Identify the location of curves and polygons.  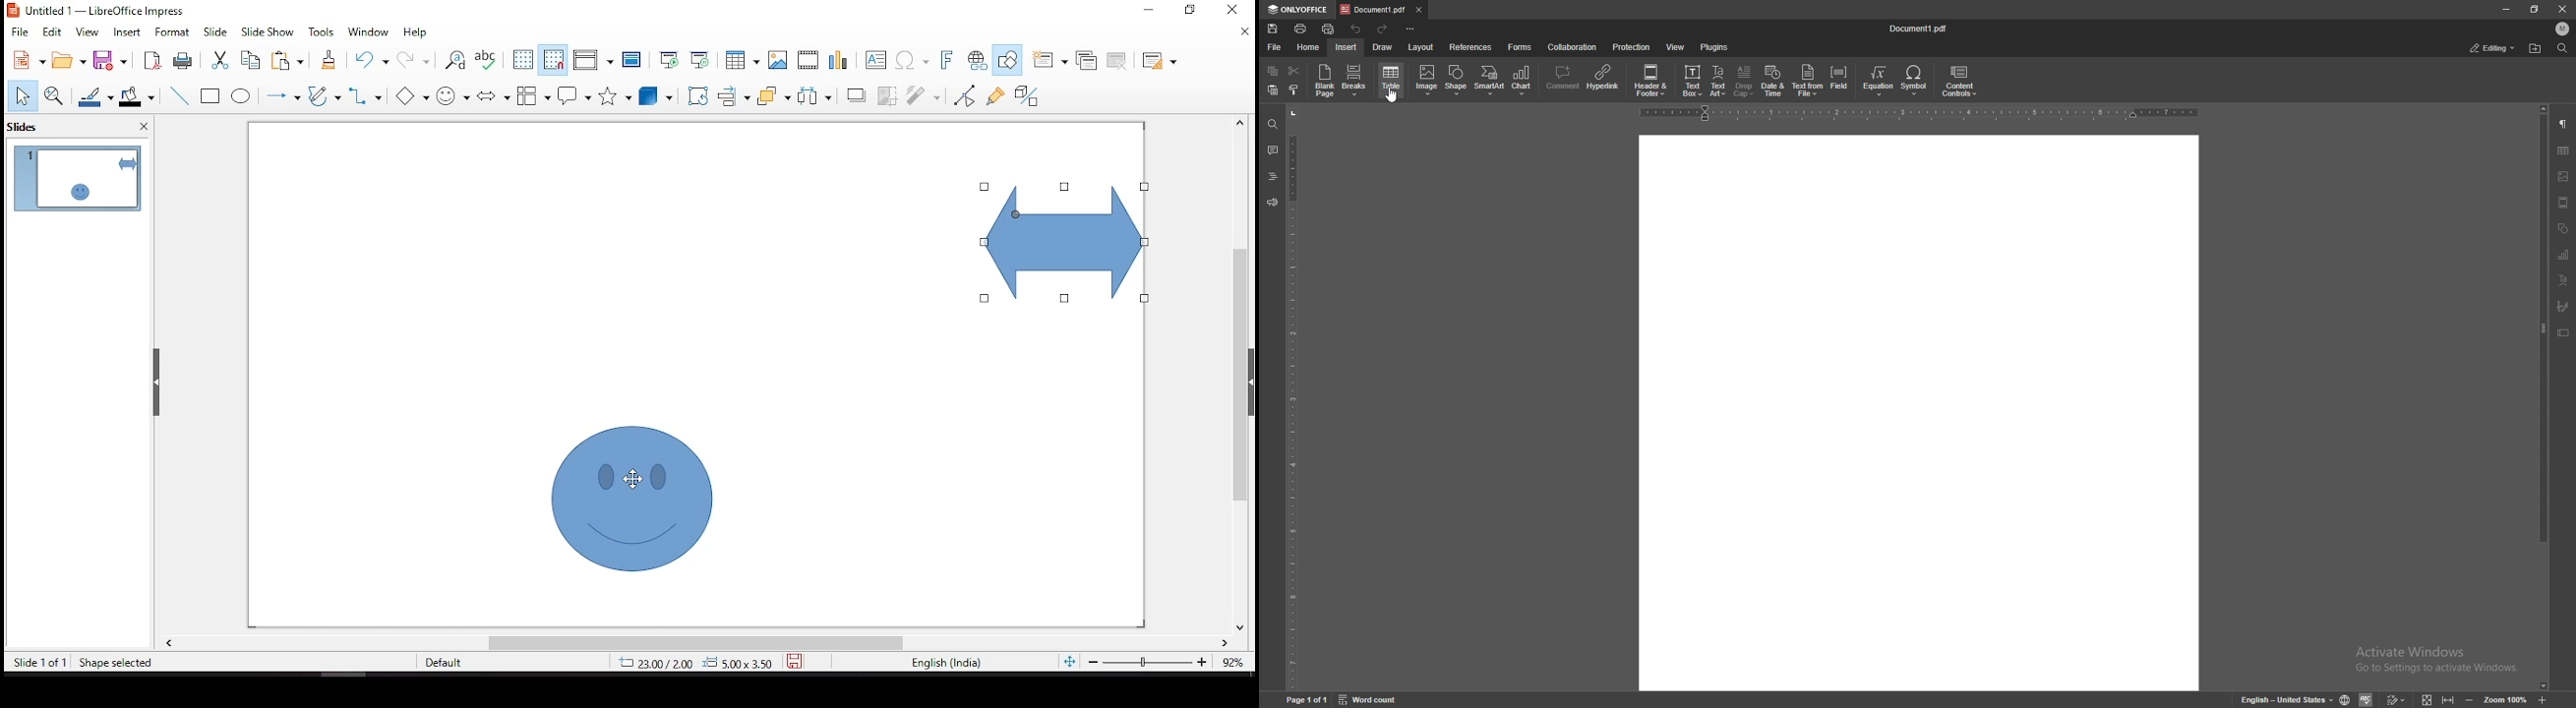
(323, 95).